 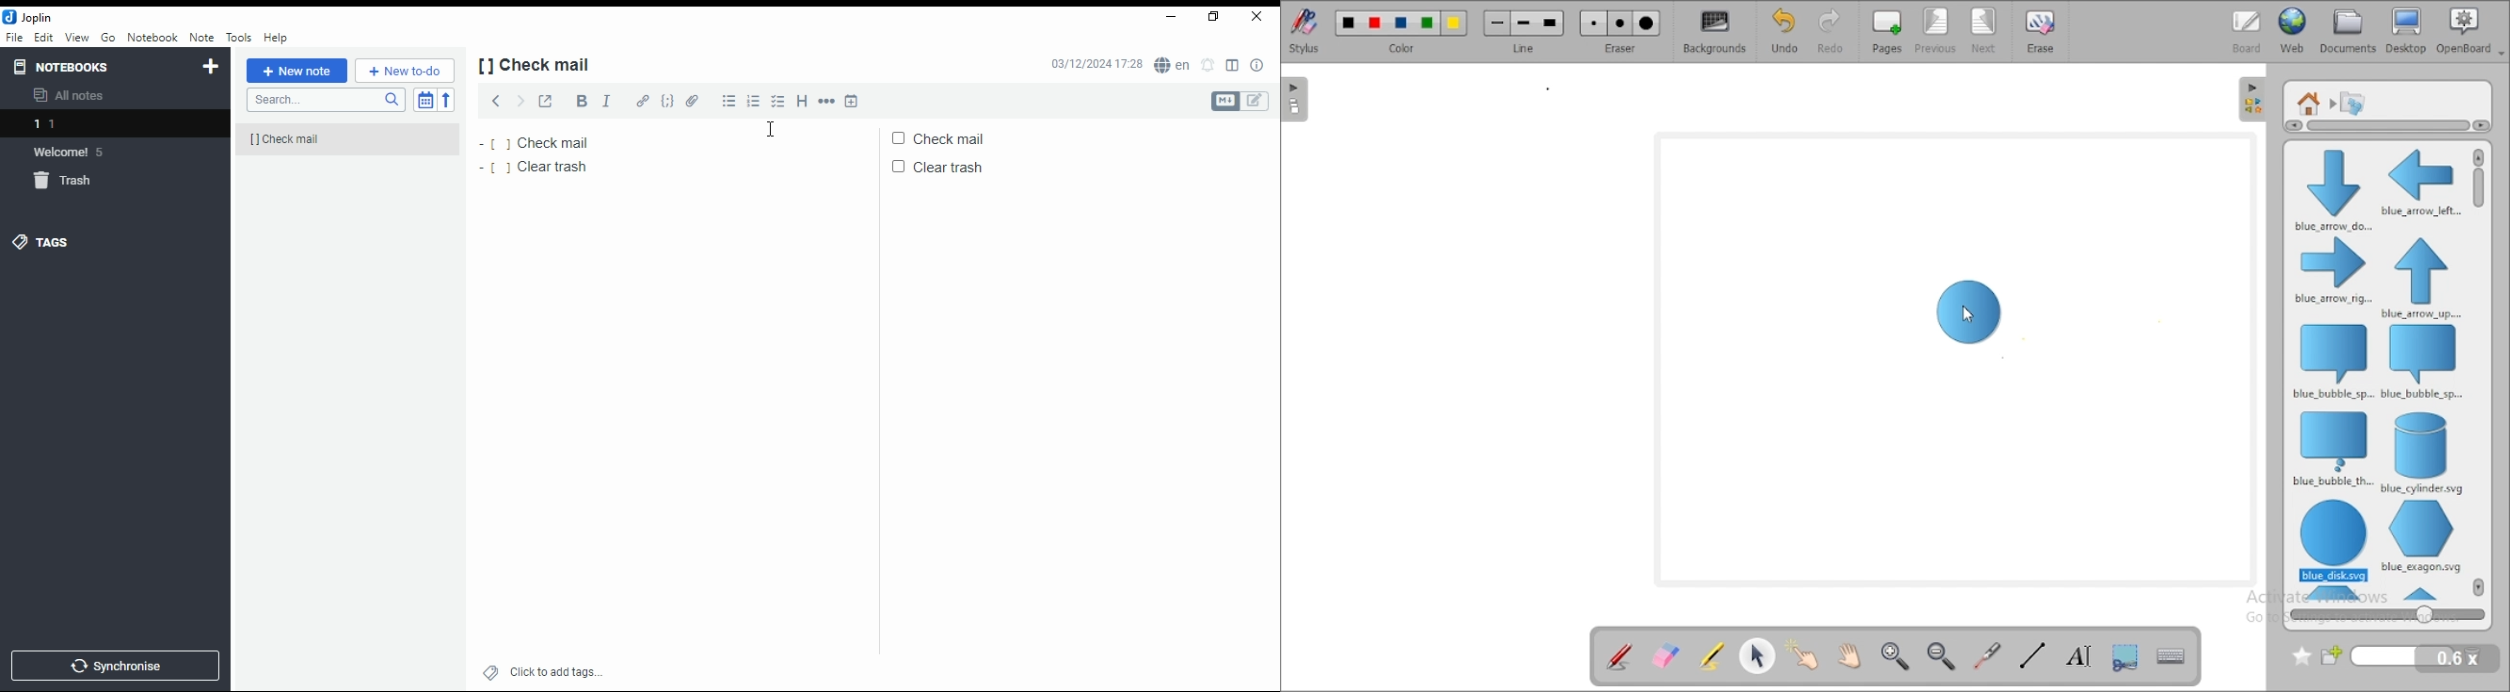 What do you see at coordinates (73, 67) in the screenshot?
I see `notebooks` at bounding box center [73, 67].